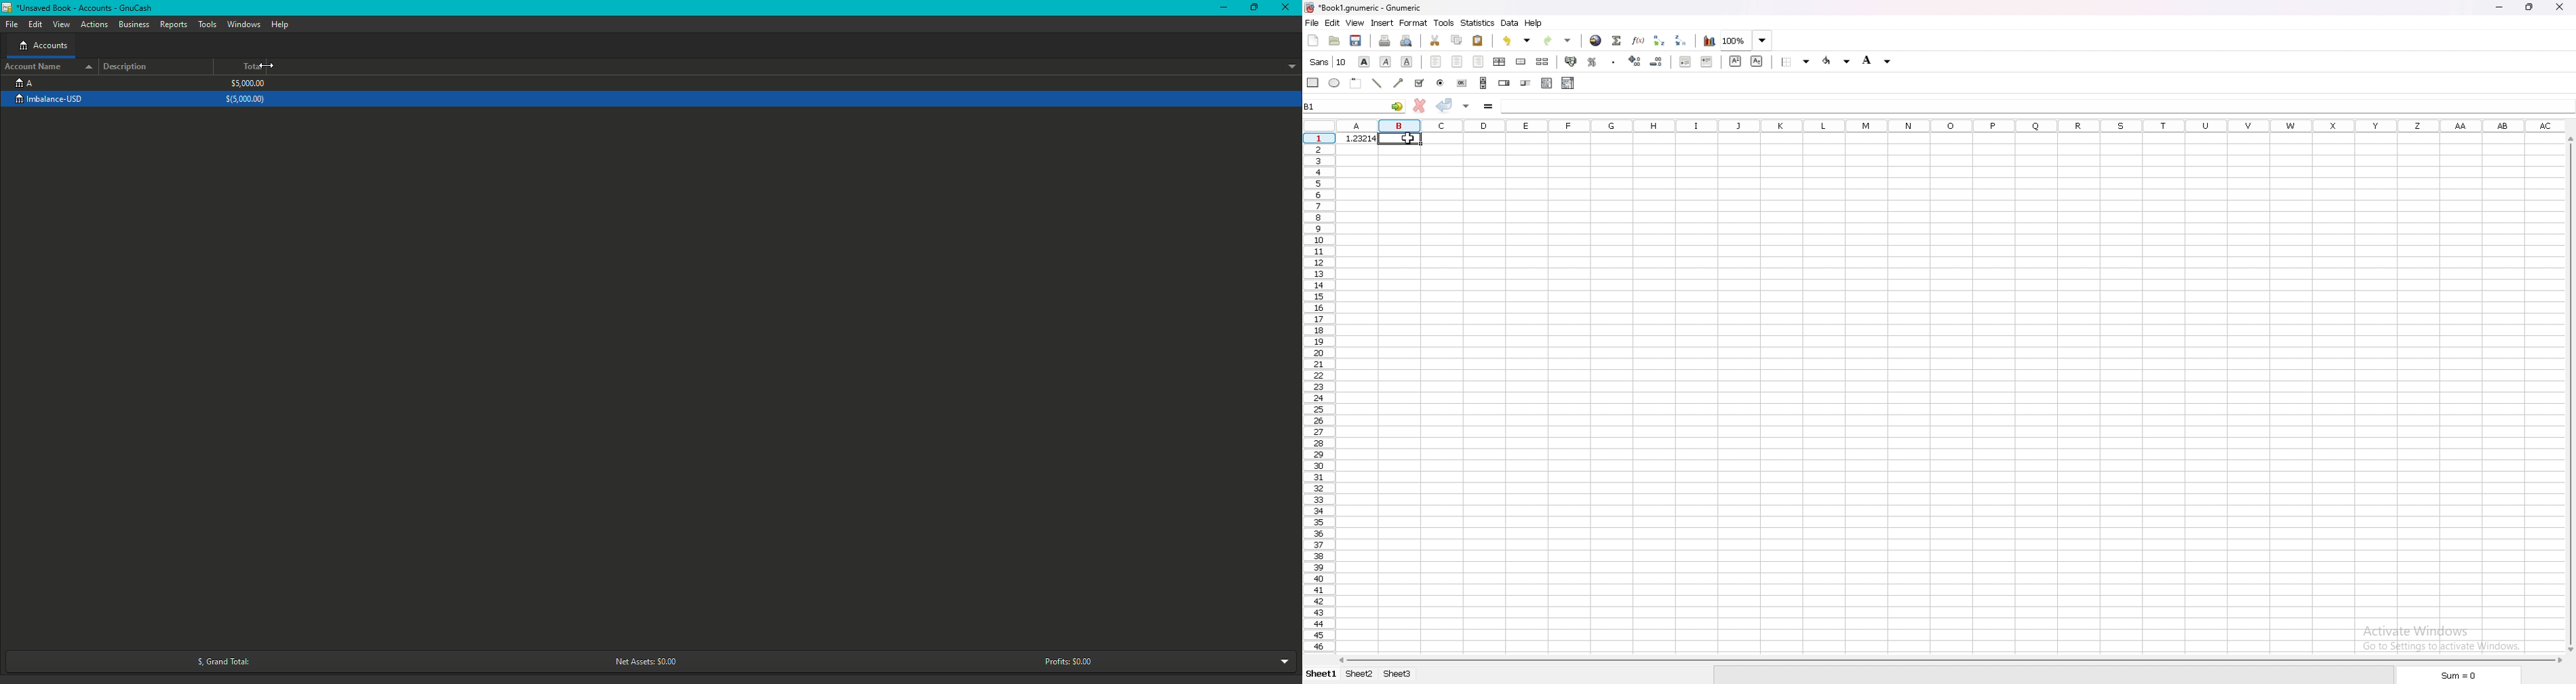  What do you see at coordinates (1356, 82) in the screenshot?
I see `frame` at bounding box center [1356, 82].